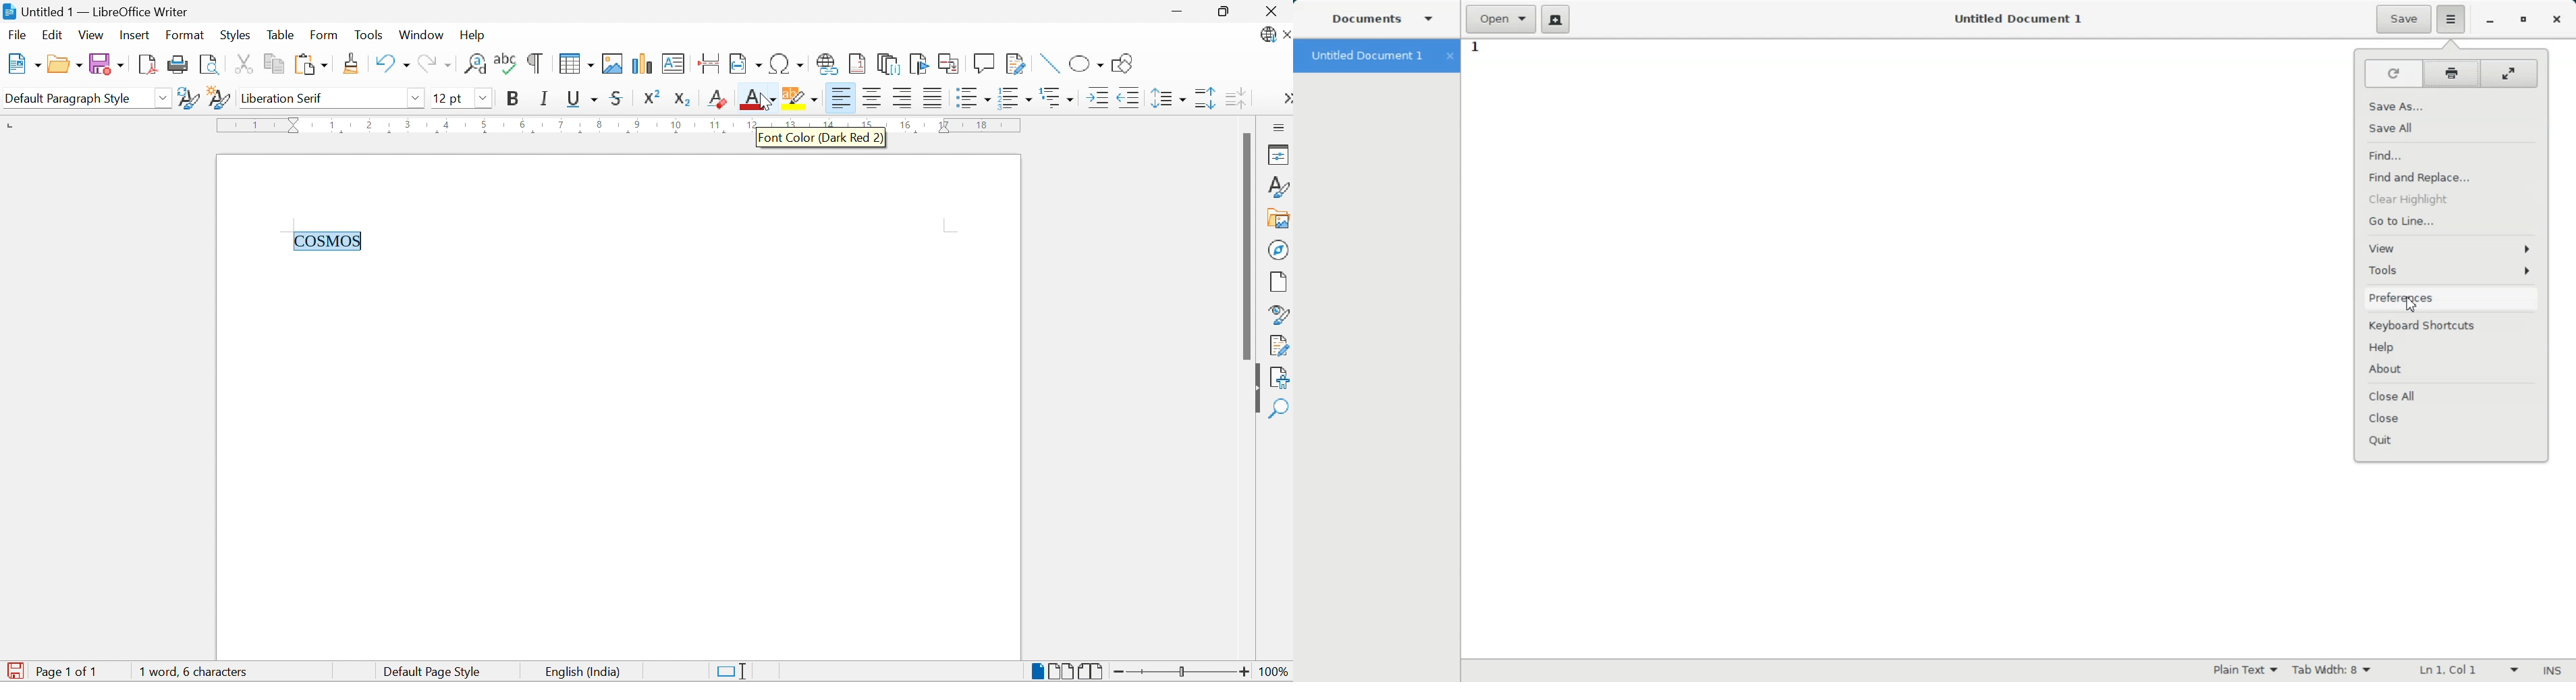 The image size is (2576, 700). I want to click on Set Line Spacing, so click(1168, 99).